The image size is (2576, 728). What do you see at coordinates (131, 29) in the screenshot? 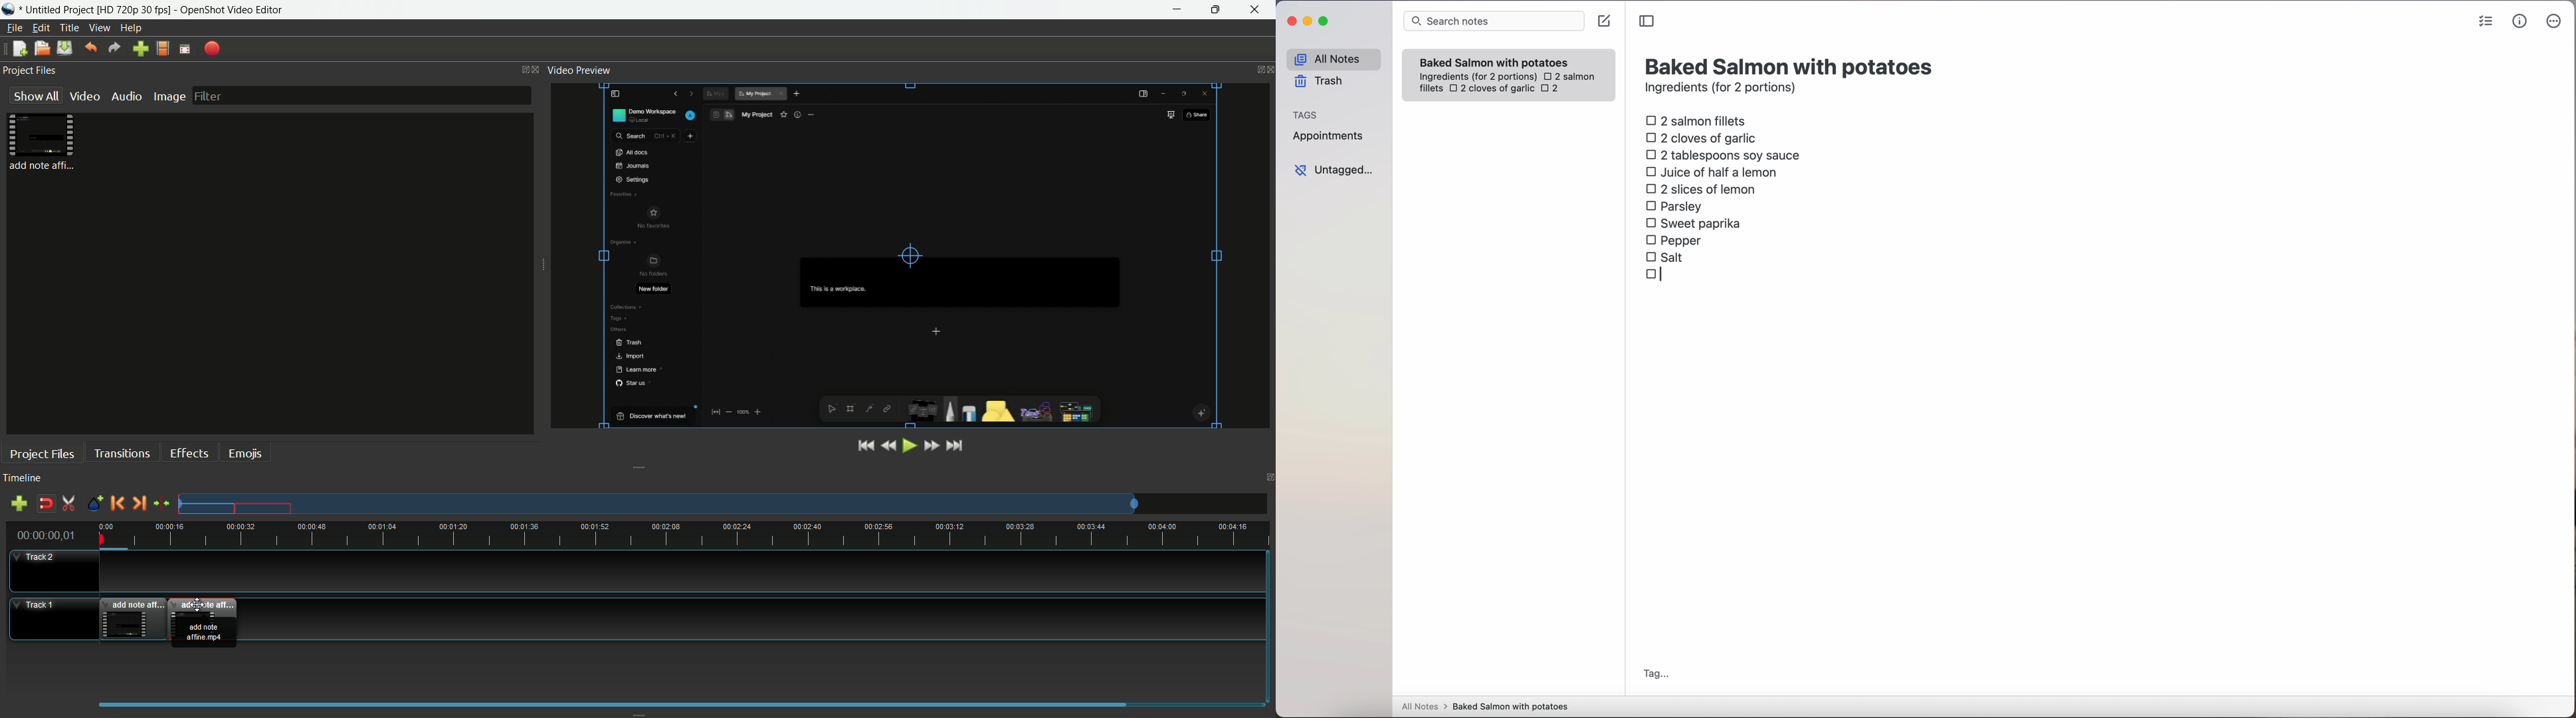
I see `help menu` at bounding box center [131, 29].